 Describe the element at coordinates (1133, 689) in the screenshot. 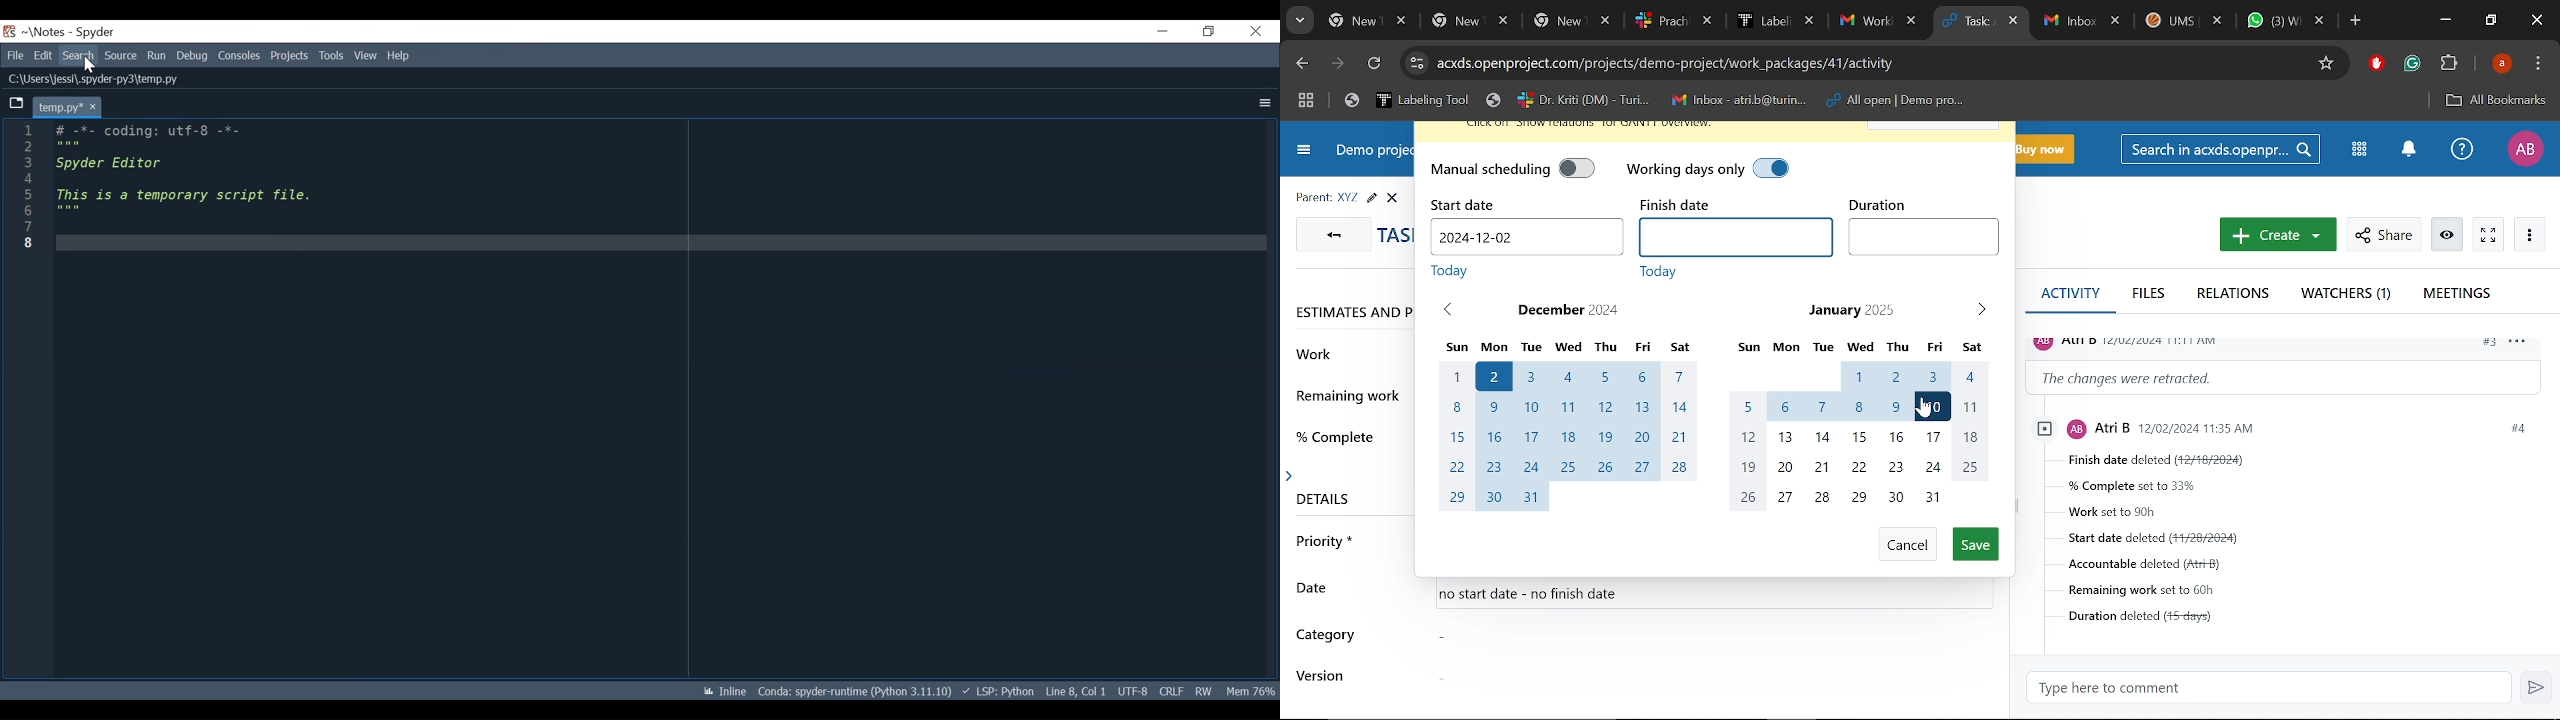

I see `File Encoding` at that location.